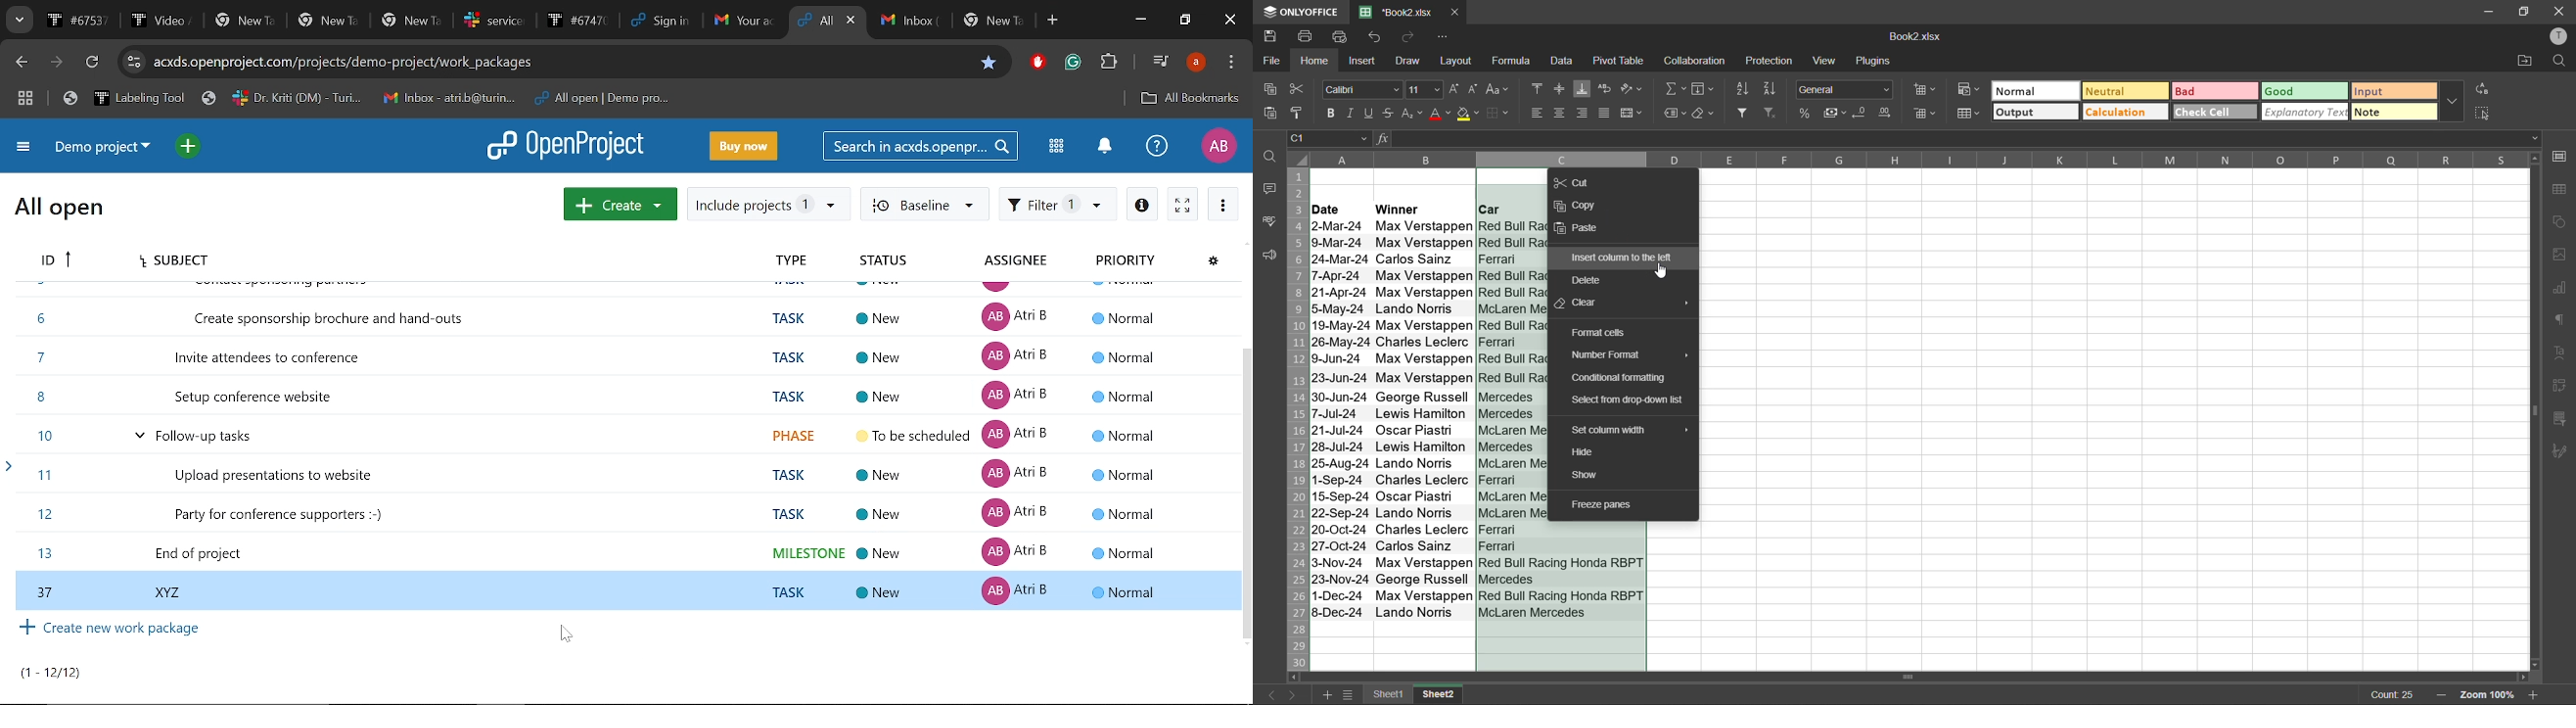 This screenshot has height=728, width=2576. What do you see at coordinates (94, 63) in the screenshot?
I see `Refresh ` at bounding box center [94, 63].